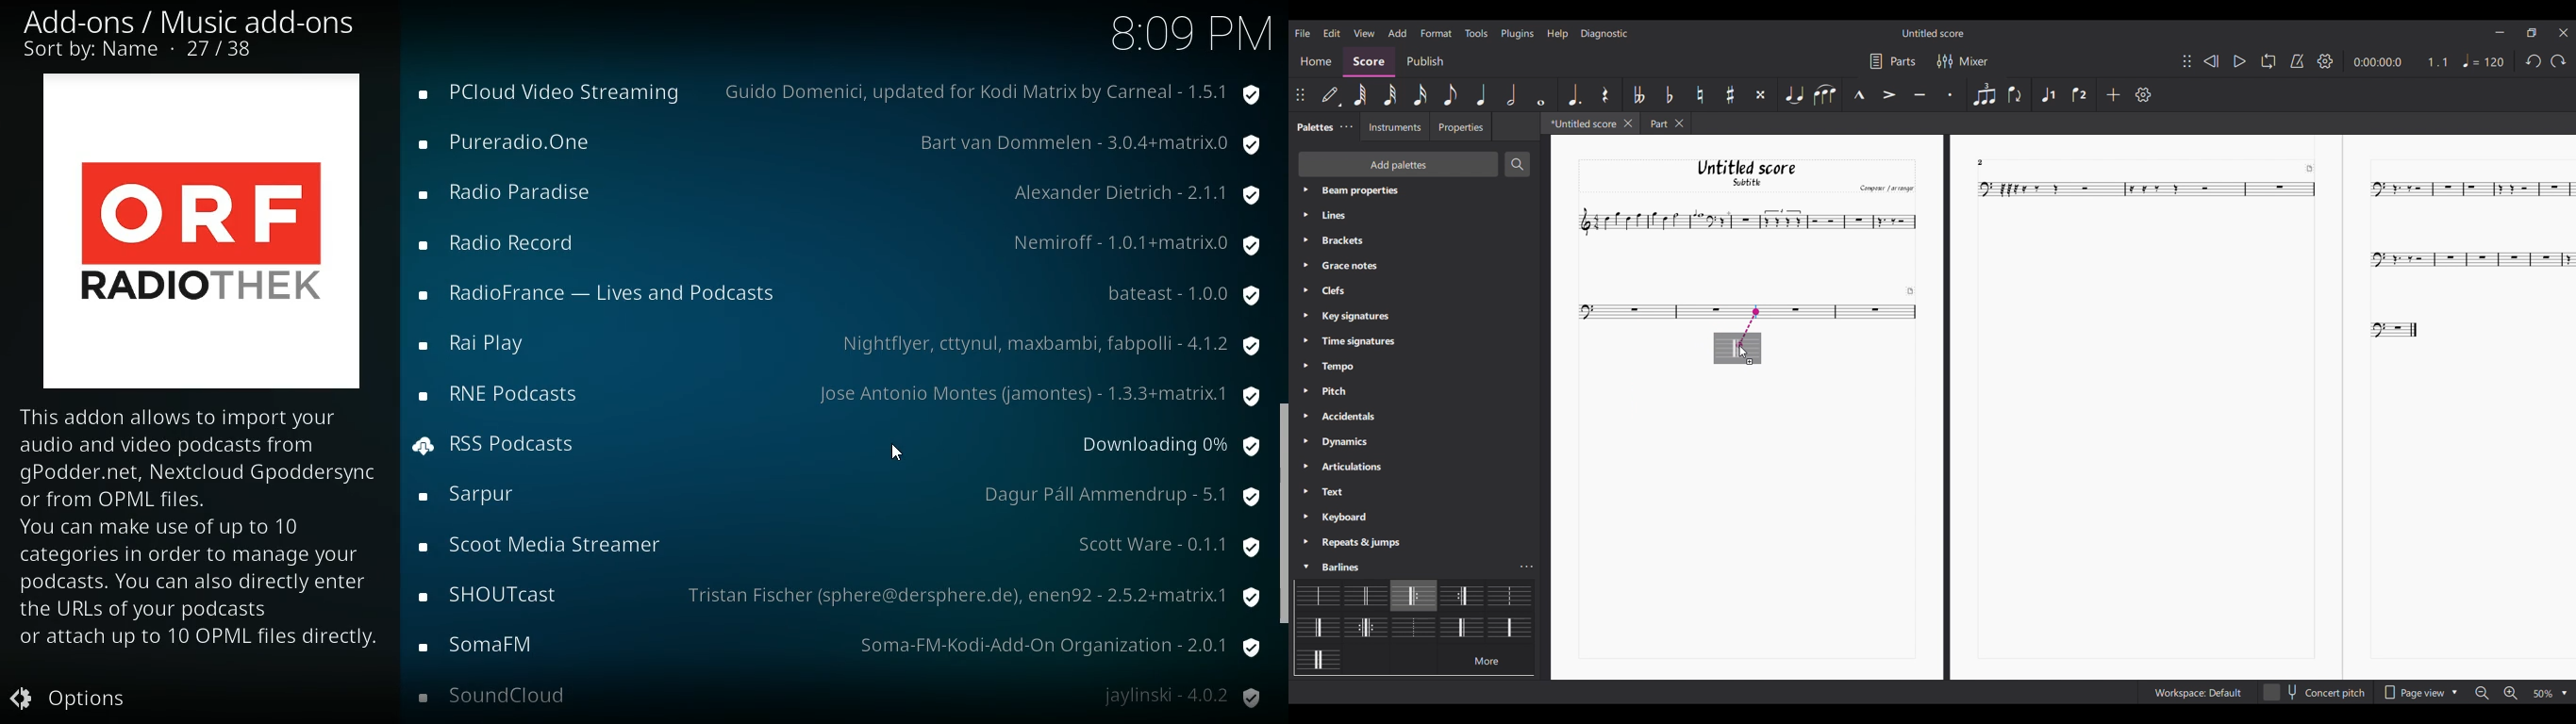 This screenshot has height=728, width=2576. I want to click on Radio Record, so click(506, 241).